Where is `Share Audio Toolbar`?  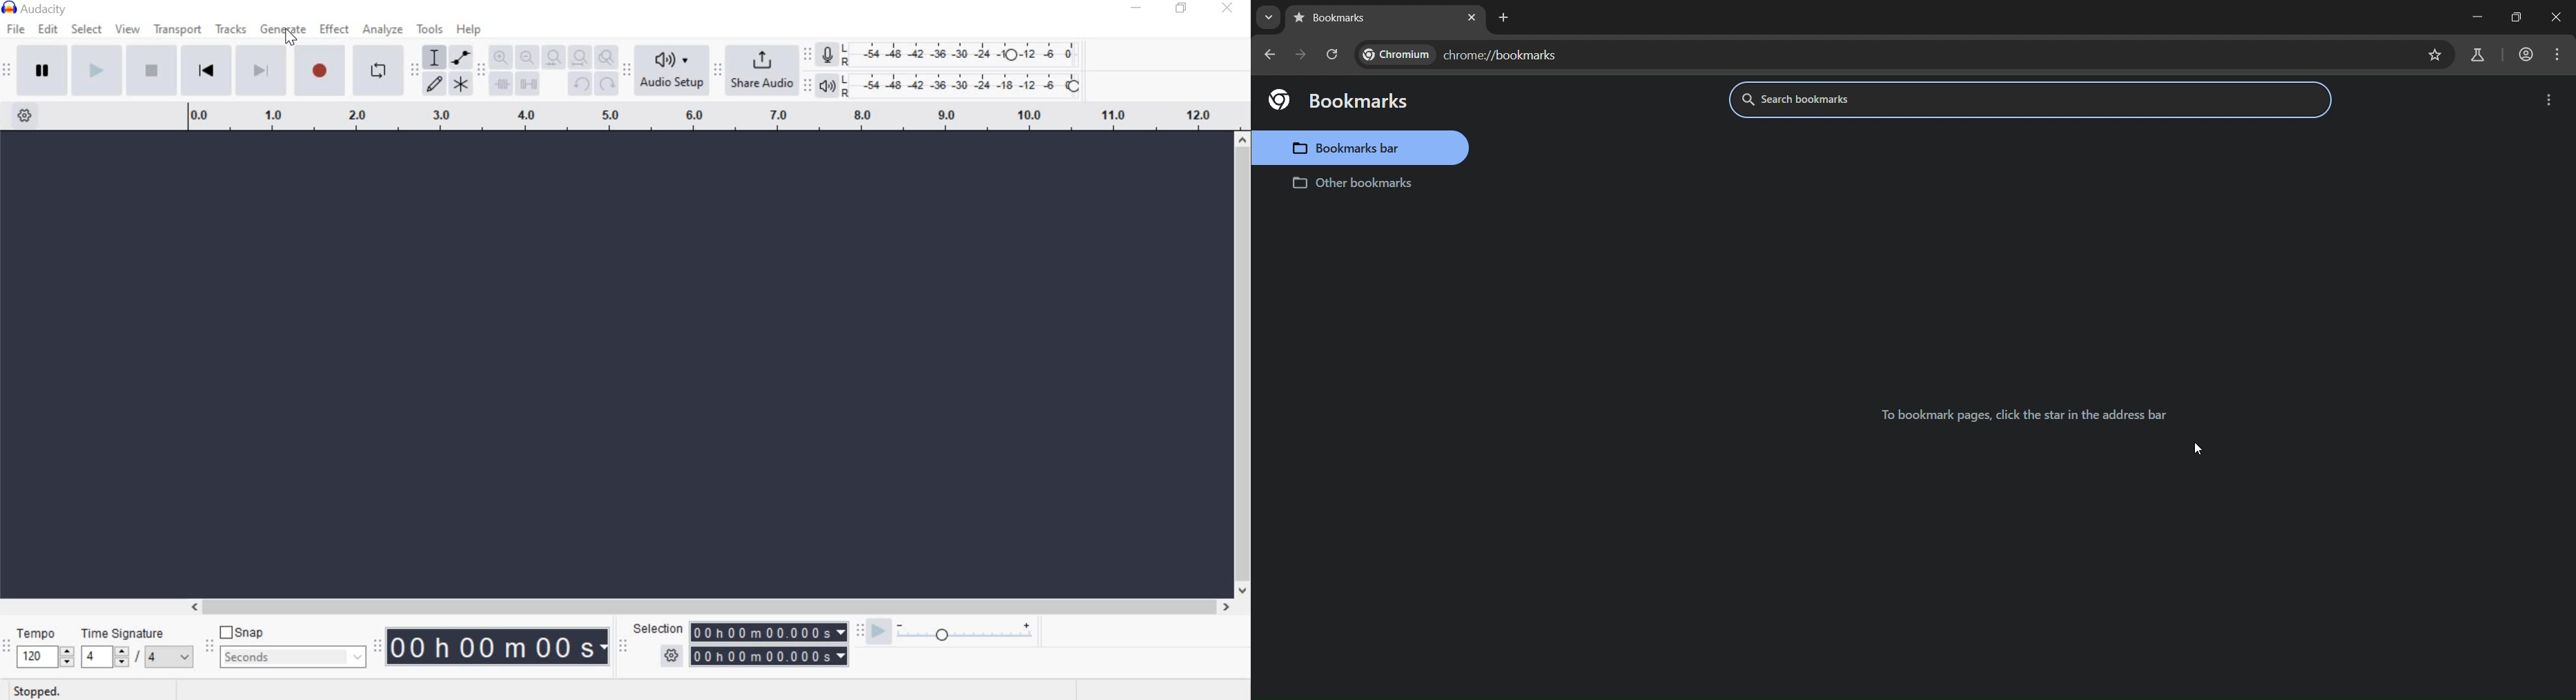 Share Audio Toolbar is located at coordinates (716, 70).